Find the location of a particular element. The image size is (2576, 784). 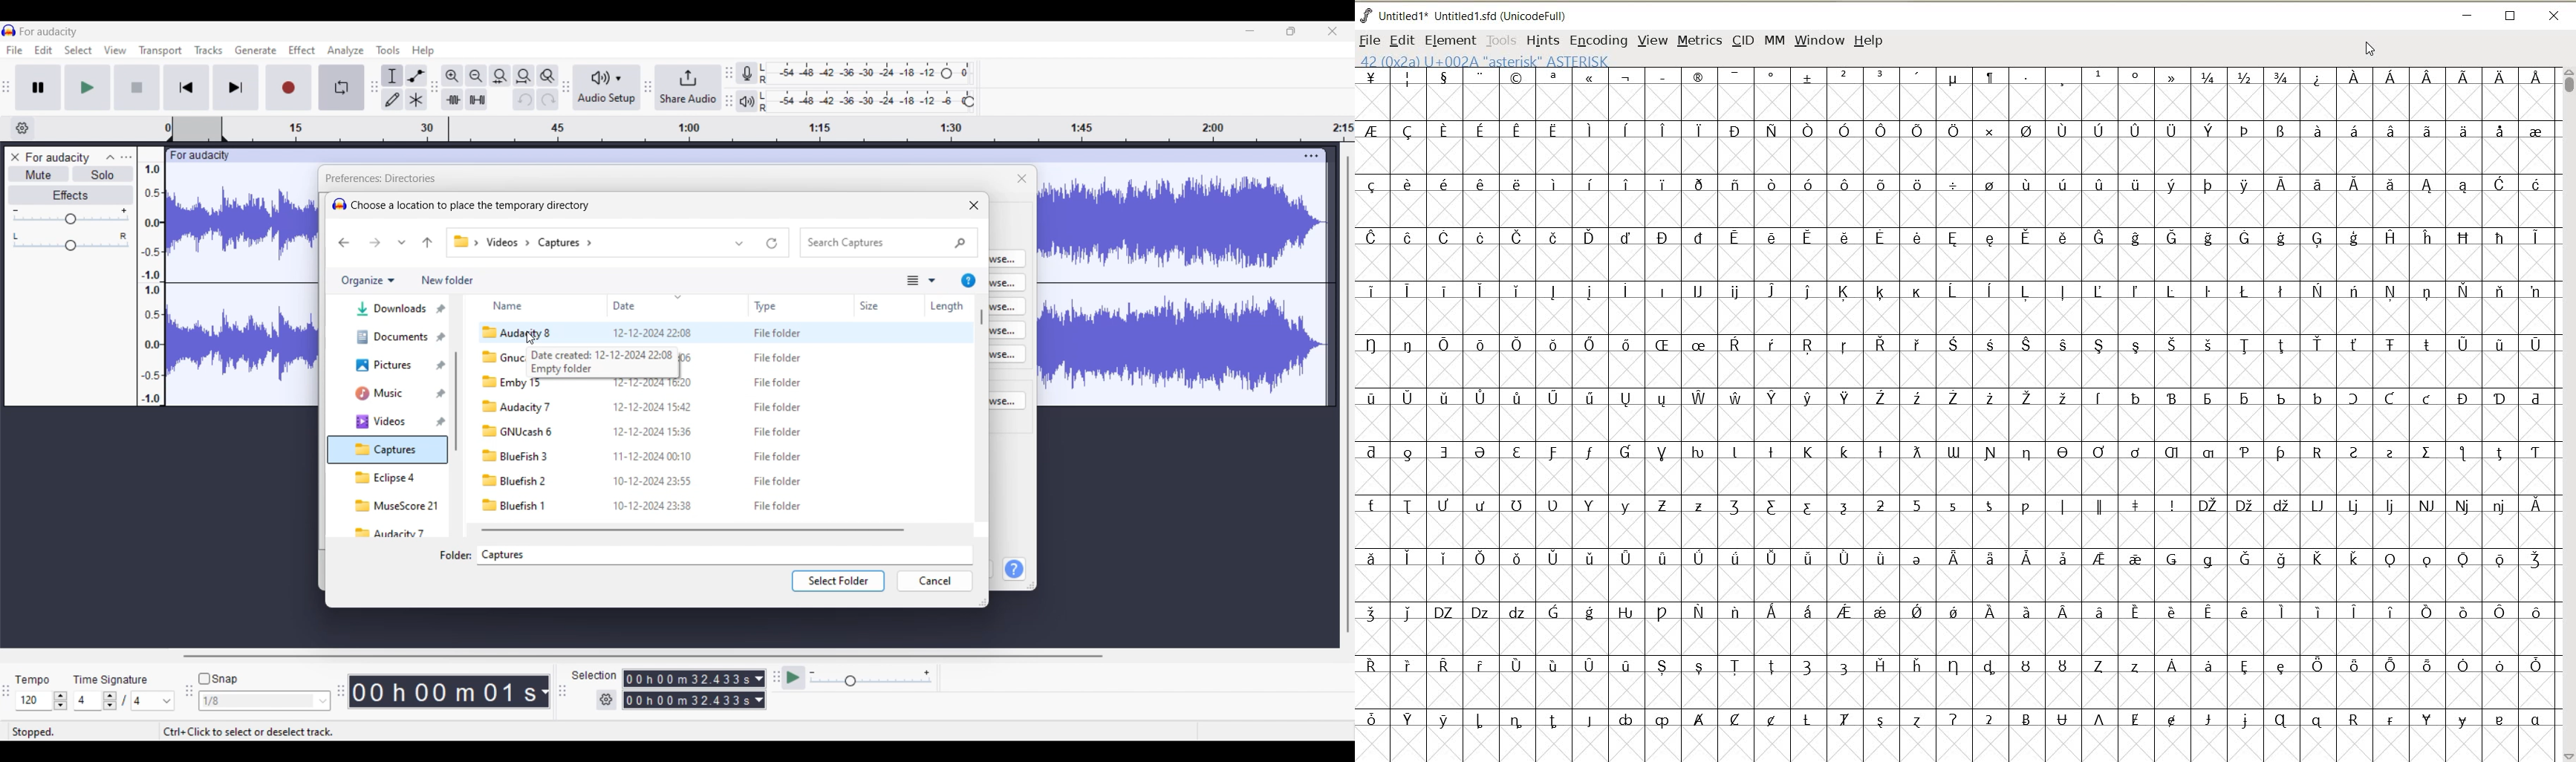

FILE is located at coordinates (1370, 39).